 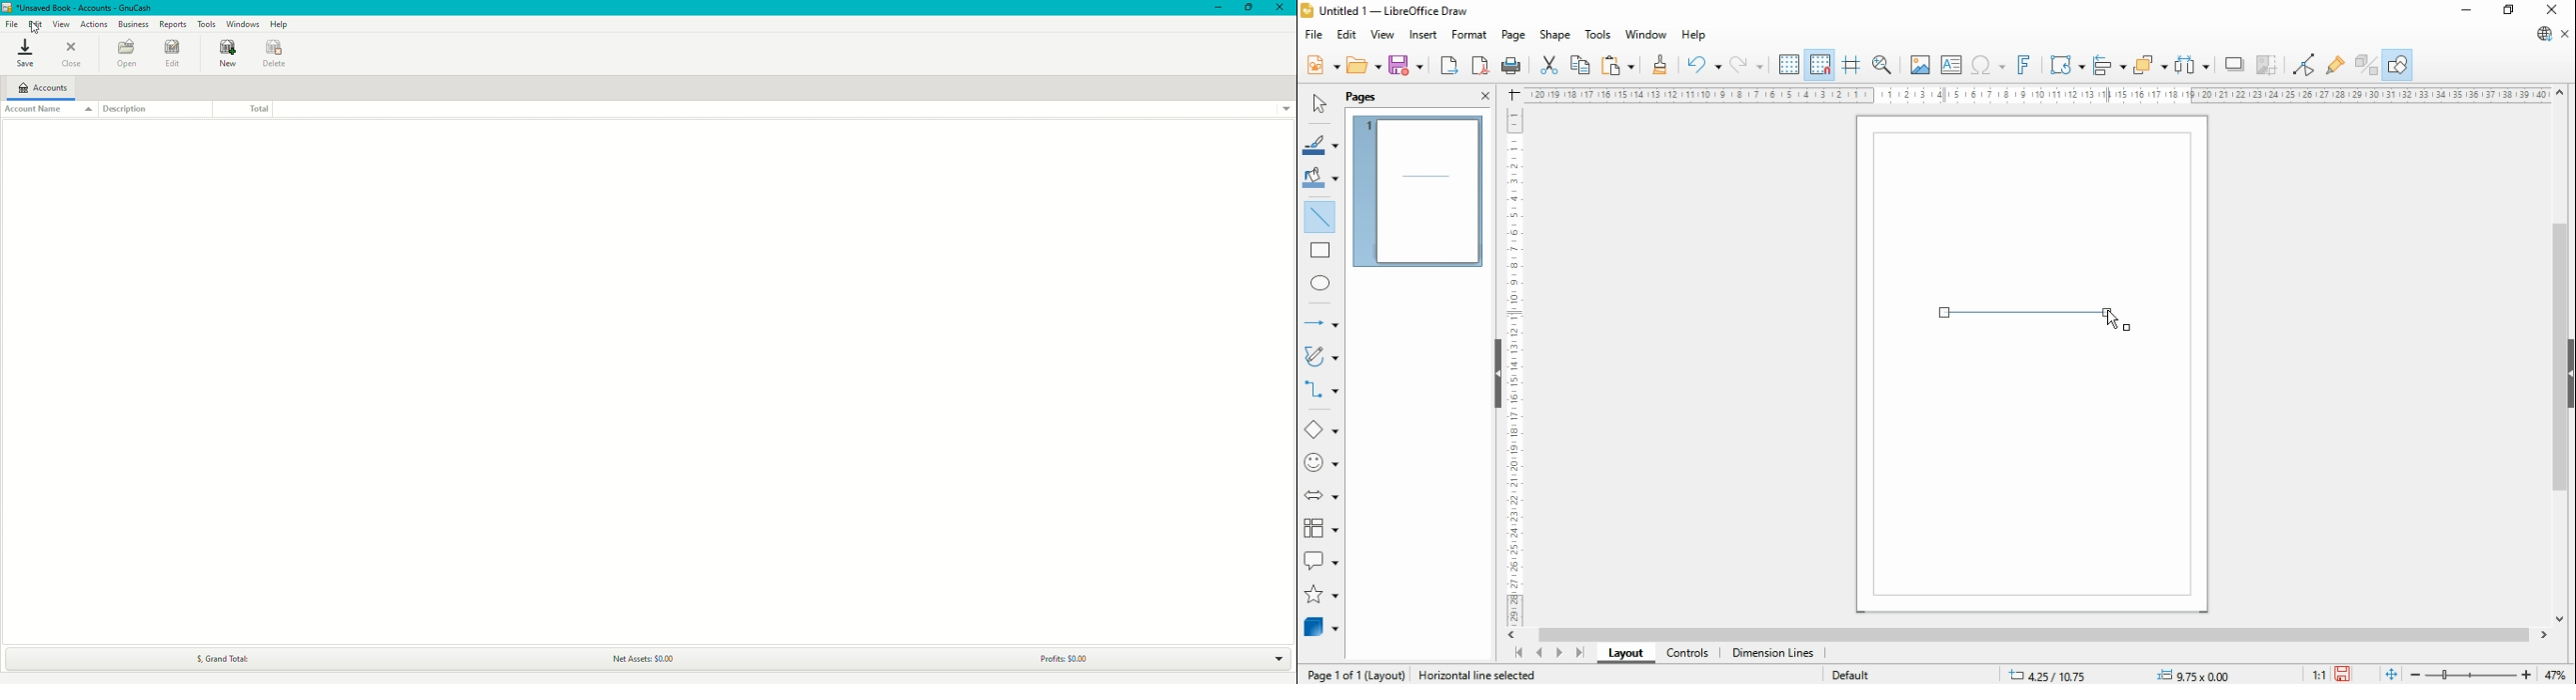 I want to click on redo, so click(x=1747, y=64).